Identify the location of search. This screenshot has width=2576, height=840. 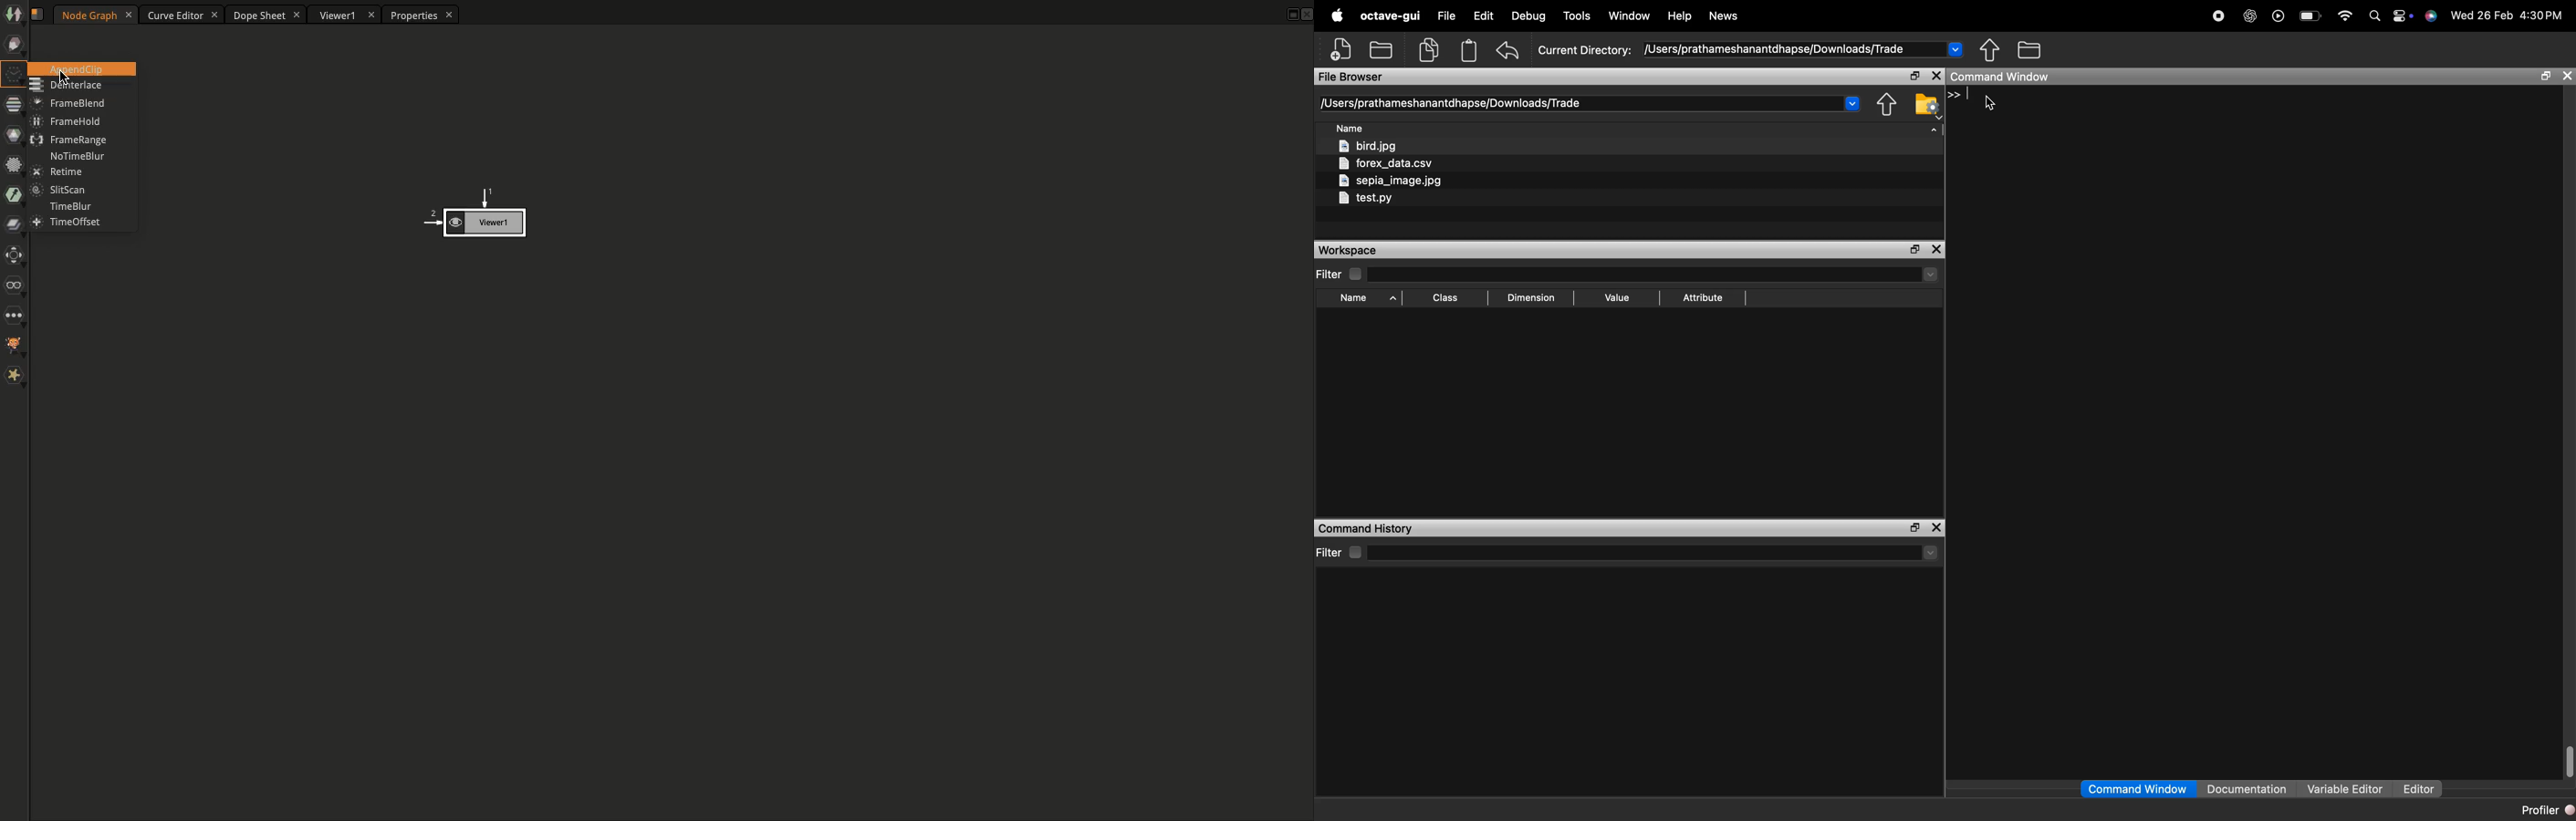
(2375, 19).